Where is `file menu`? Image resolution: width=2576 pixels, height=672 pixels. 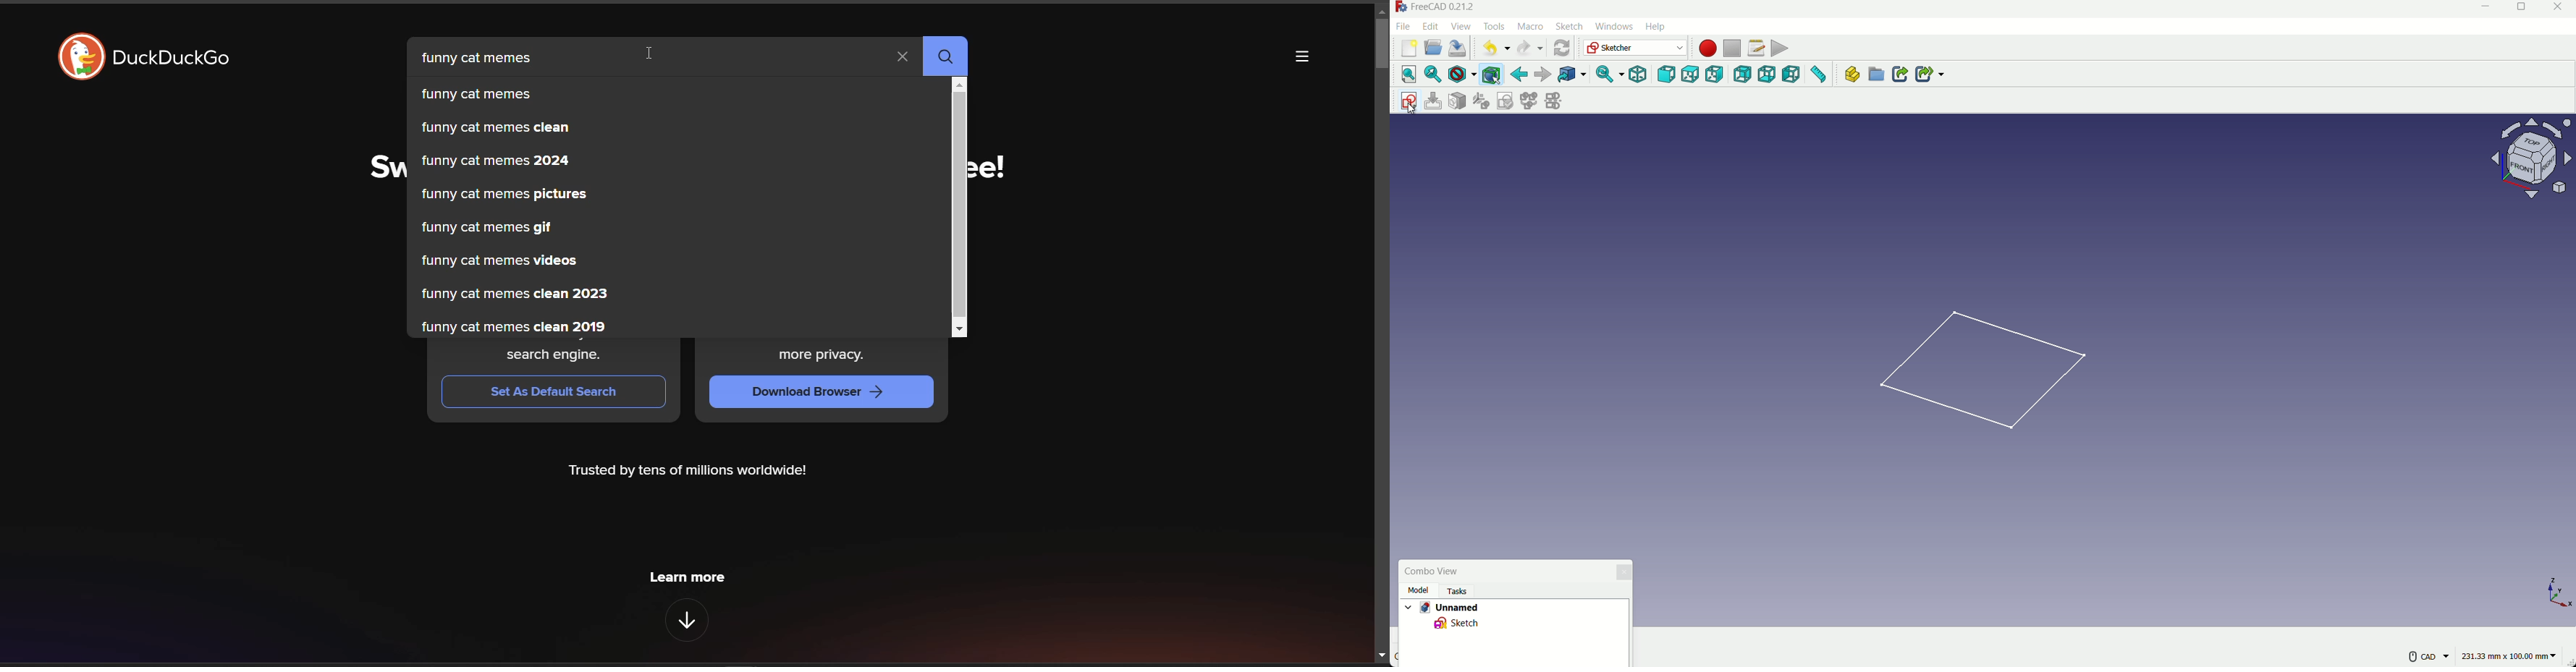
file menu is located at coordinates (1405, 26).